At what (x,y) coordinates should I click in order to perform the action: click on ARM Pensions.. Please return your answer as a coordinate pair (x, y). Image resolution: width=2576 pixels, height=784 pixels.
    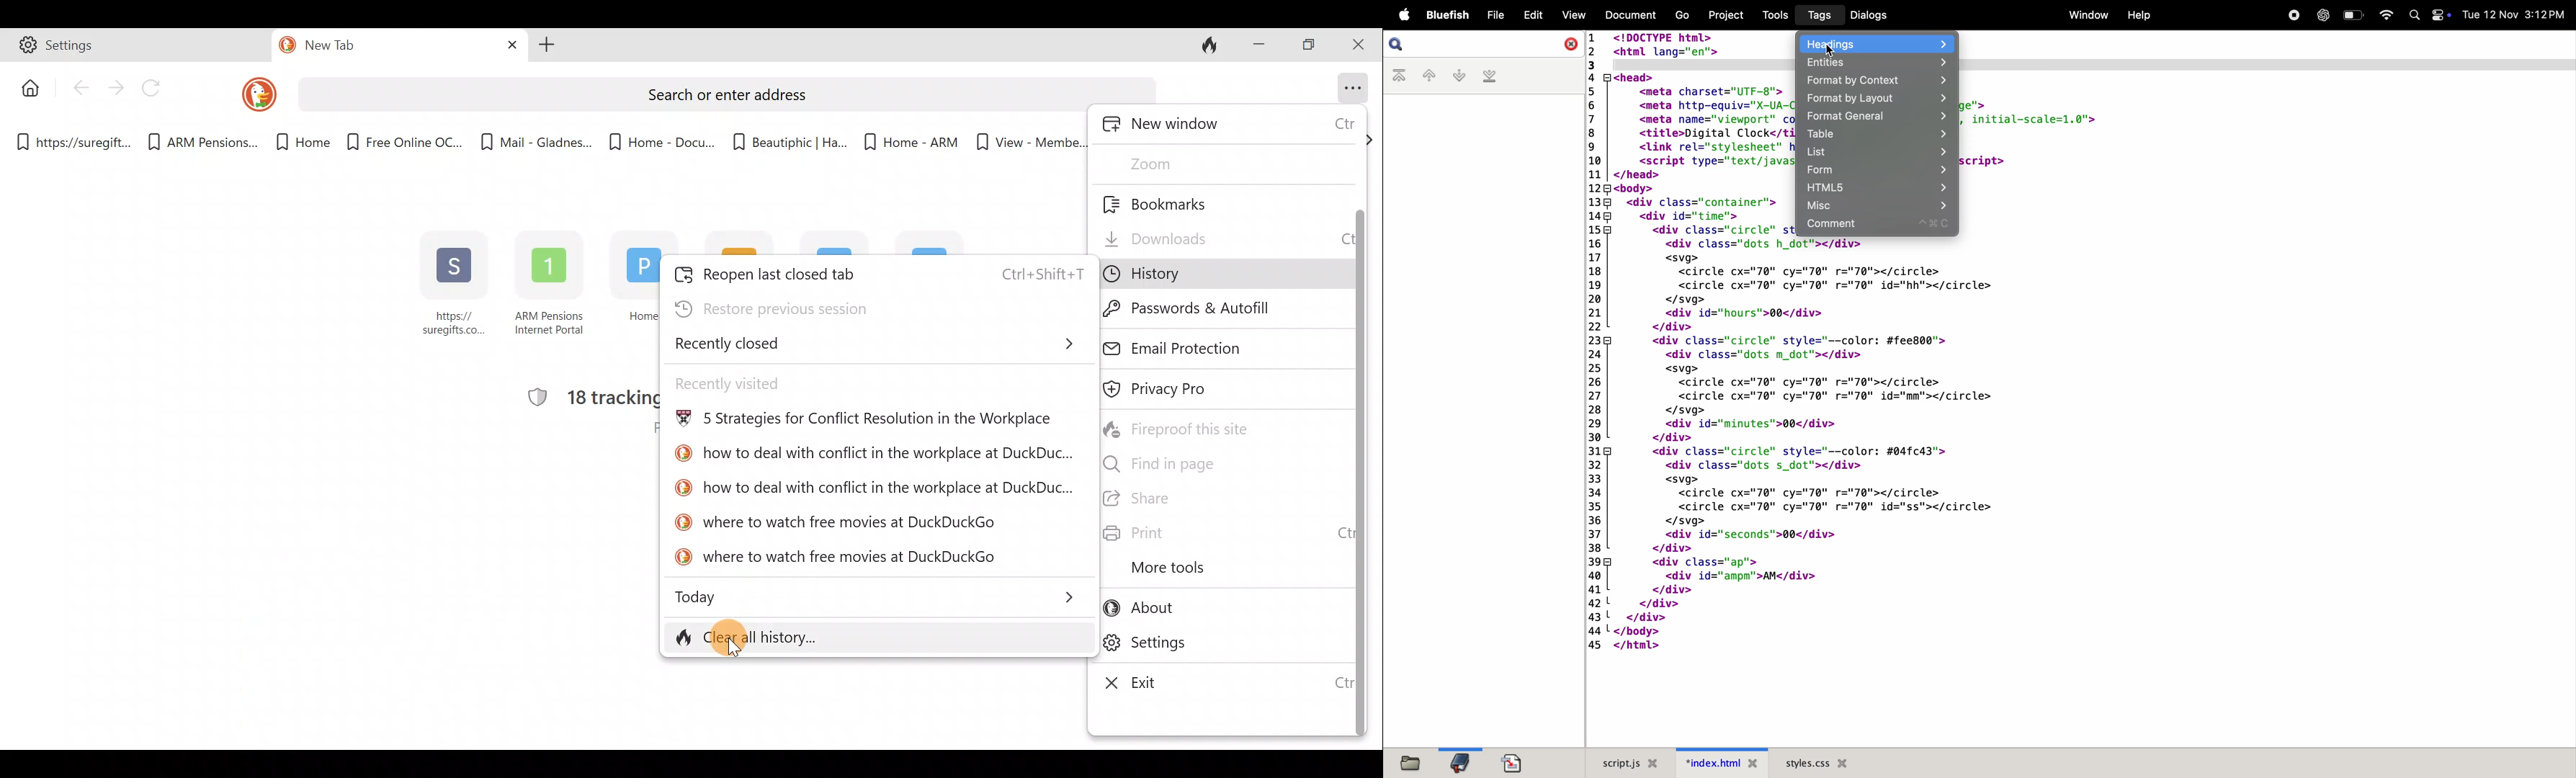
    Looking at the image, I should click on (198, 143).